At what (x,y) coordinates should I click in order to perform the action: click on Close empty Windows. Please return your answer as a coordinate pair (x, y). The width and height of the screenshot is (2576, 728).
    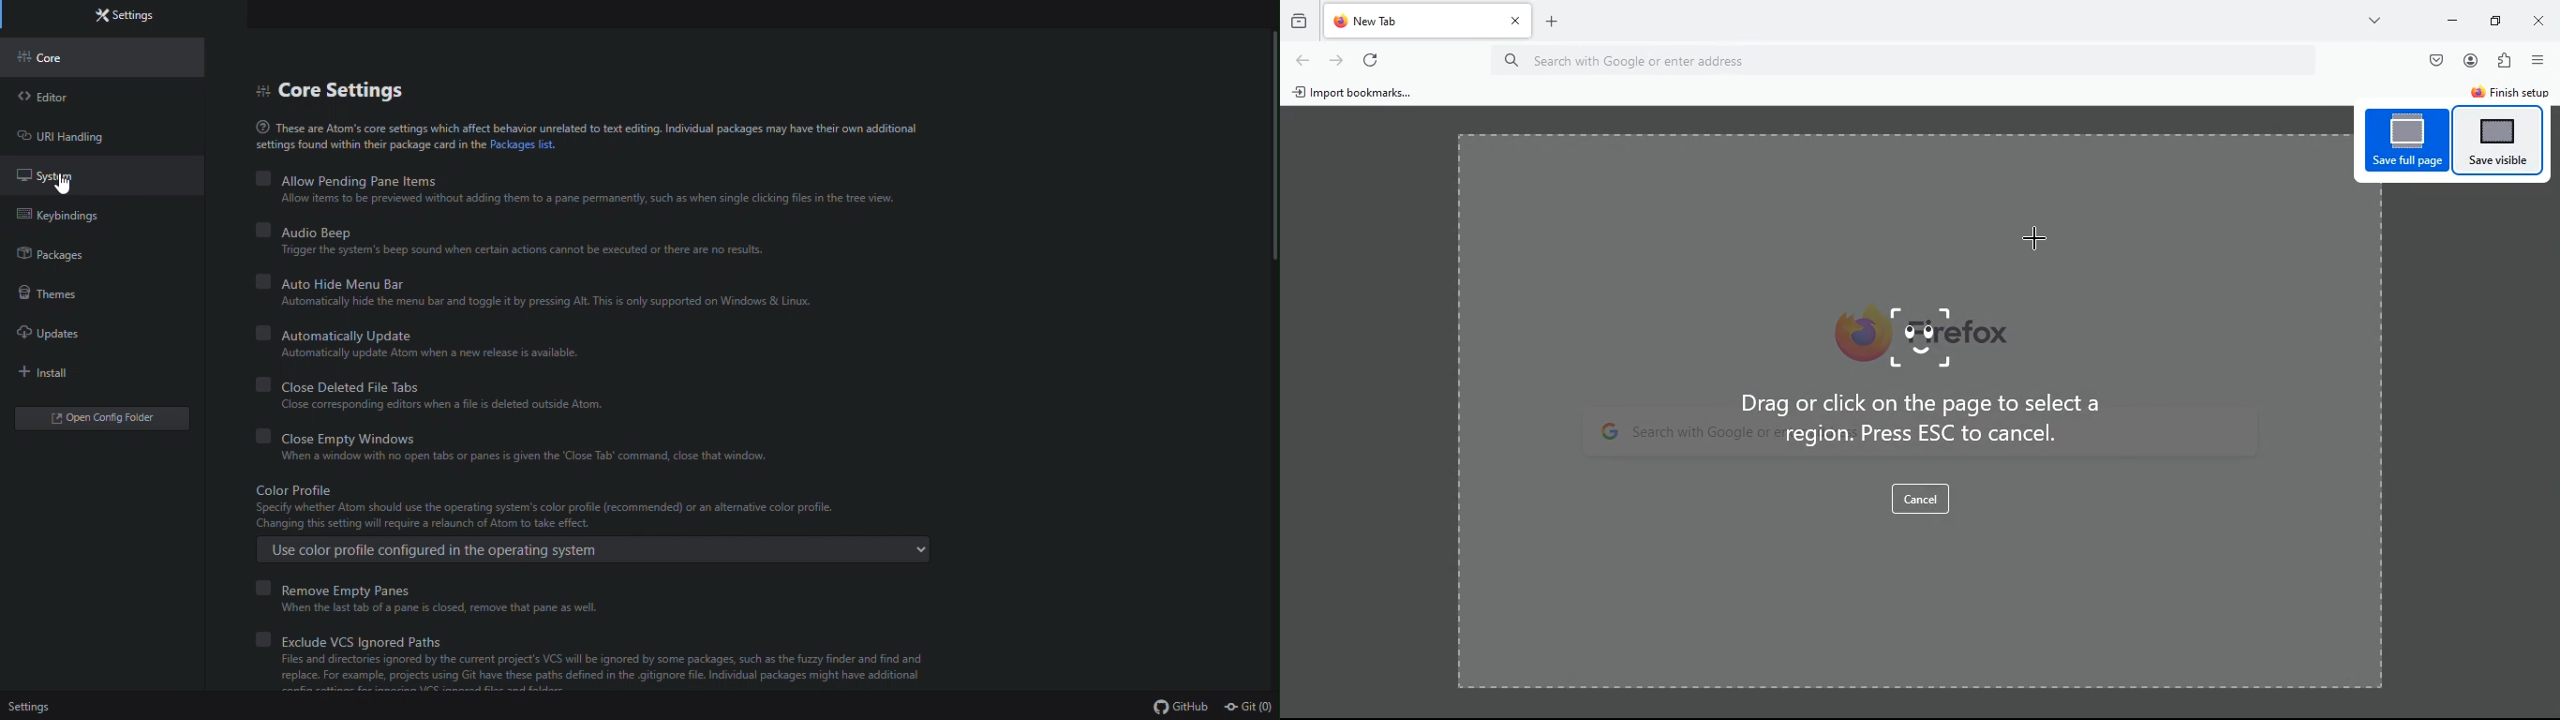
    Looking at the image, I should click on (529, 437).